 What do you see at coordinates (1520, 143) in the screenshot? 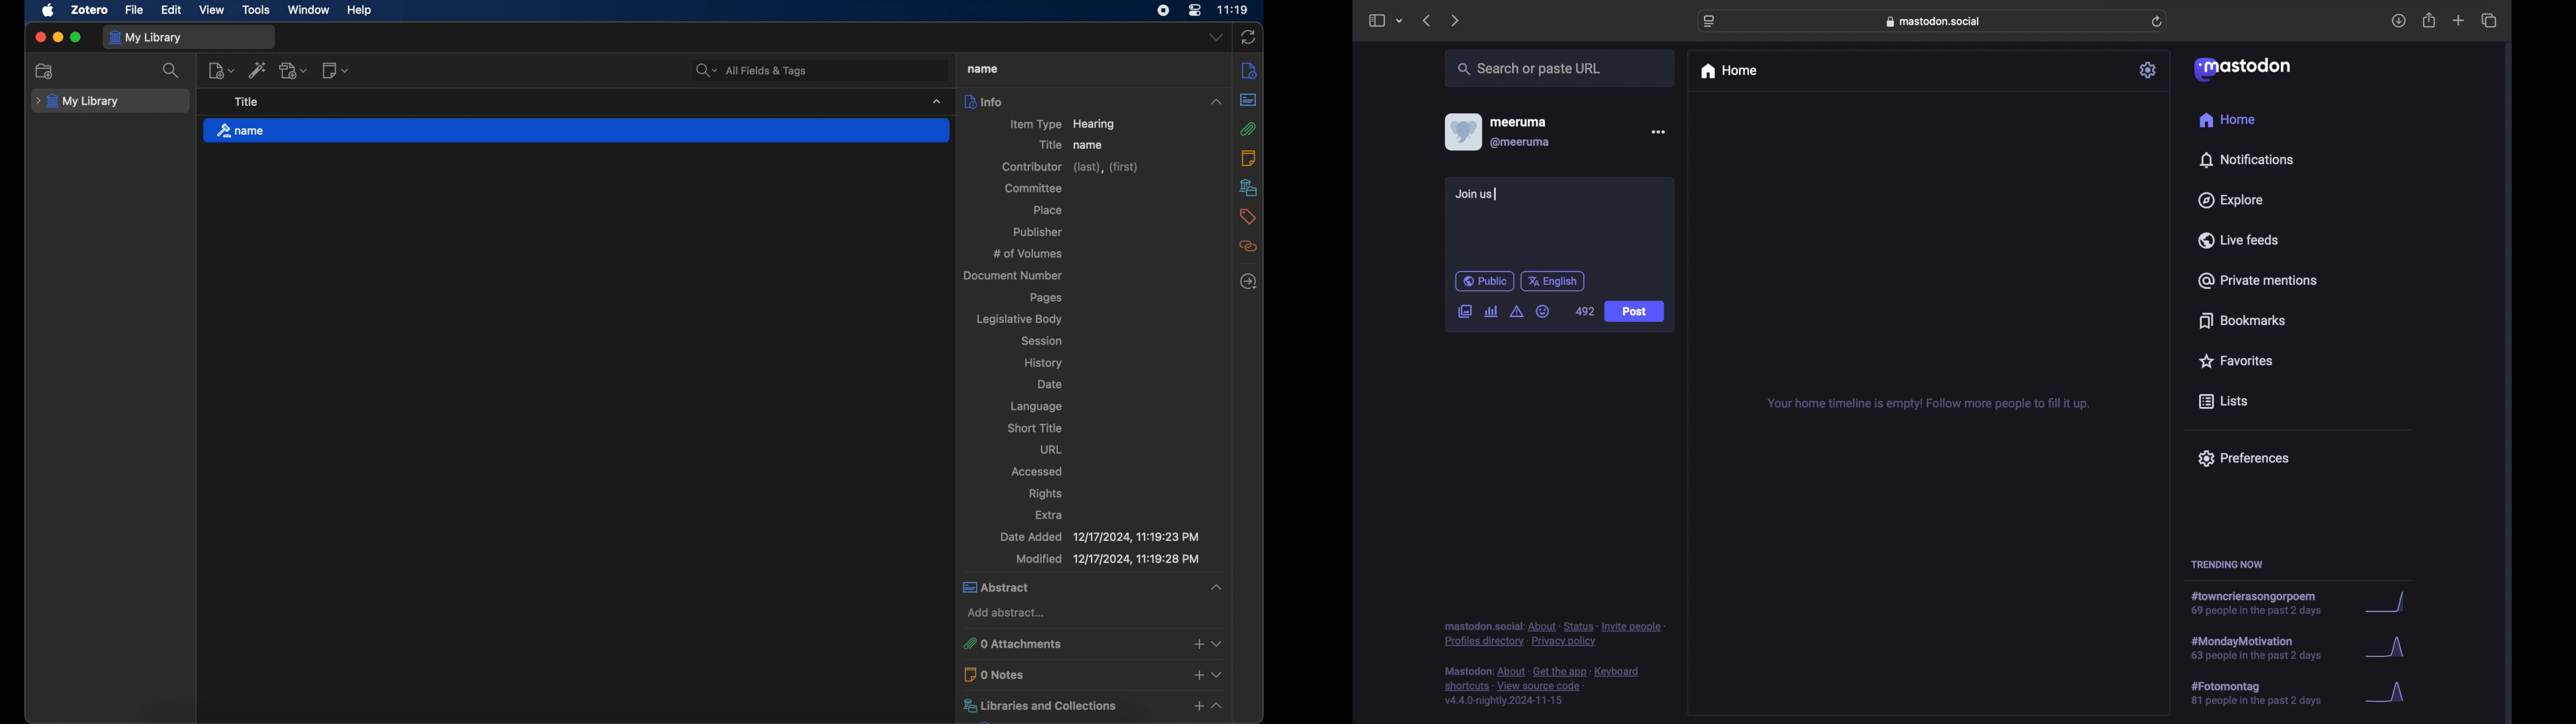
I see `@meeruma` at bounding box center [1520, 143].